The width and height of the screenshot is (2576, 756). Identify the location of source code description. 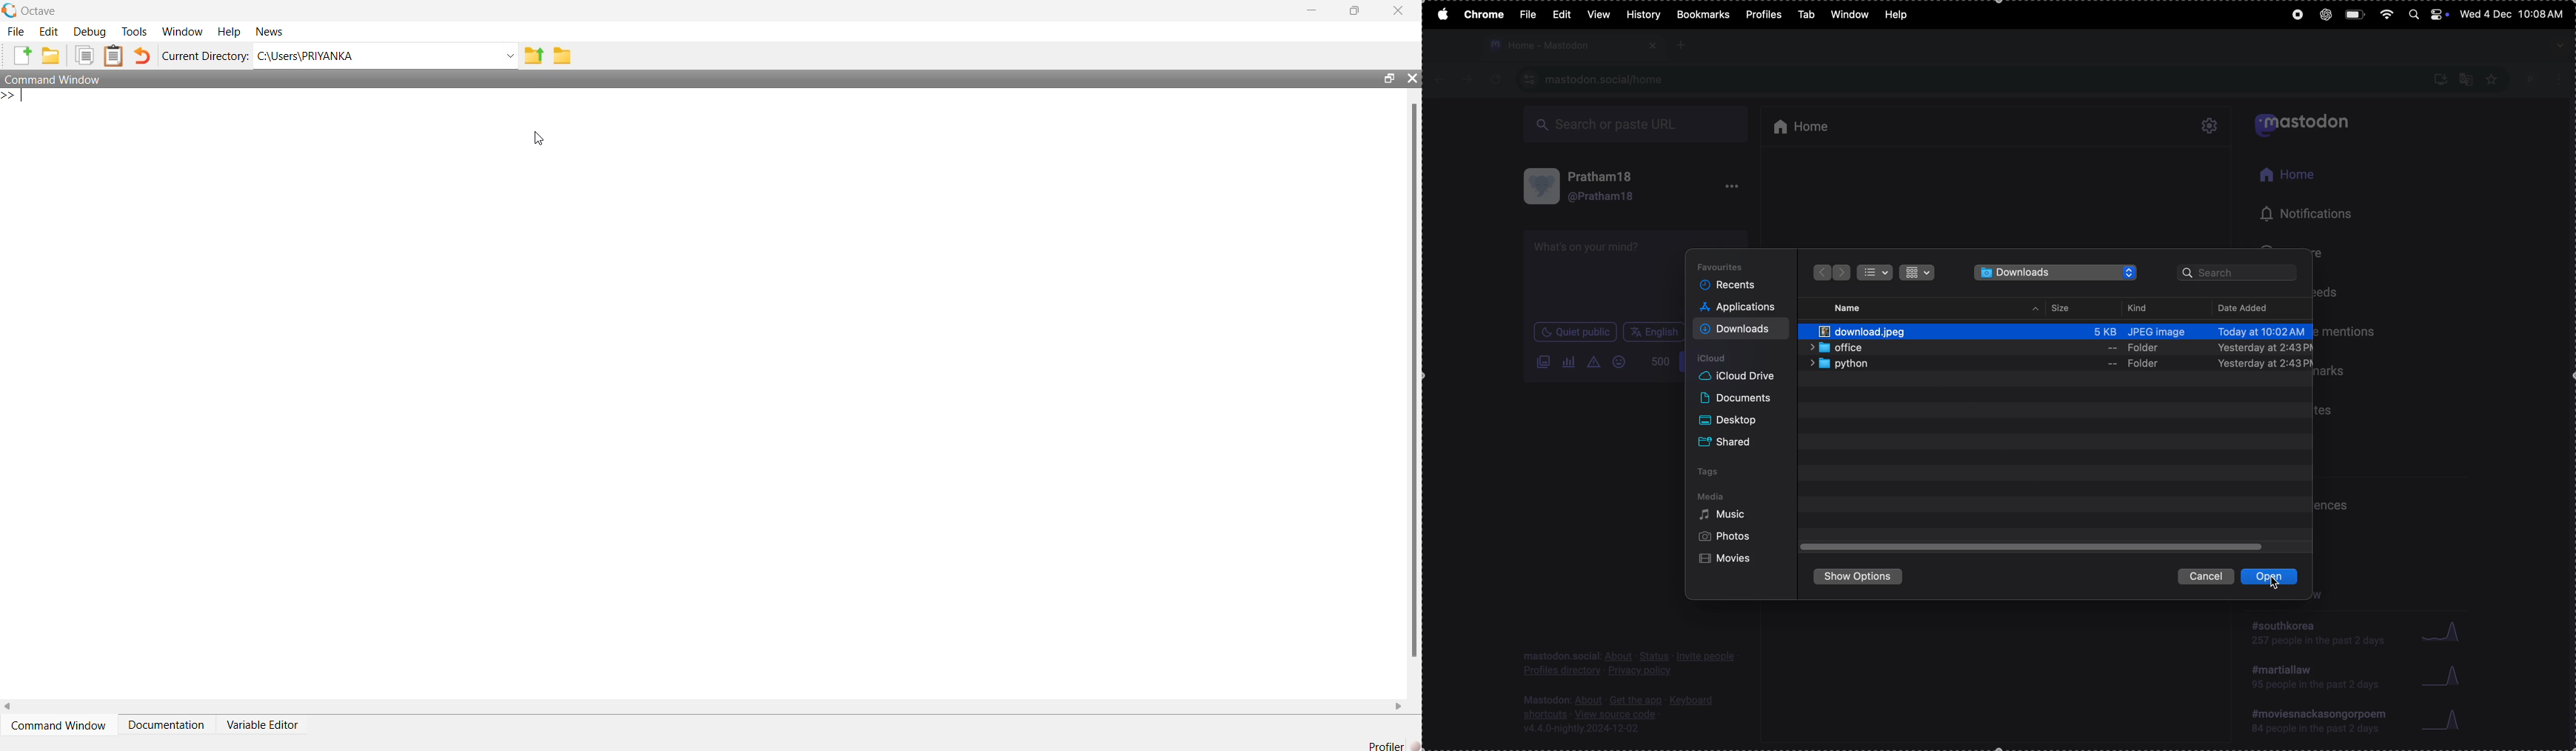
(1622, 713).